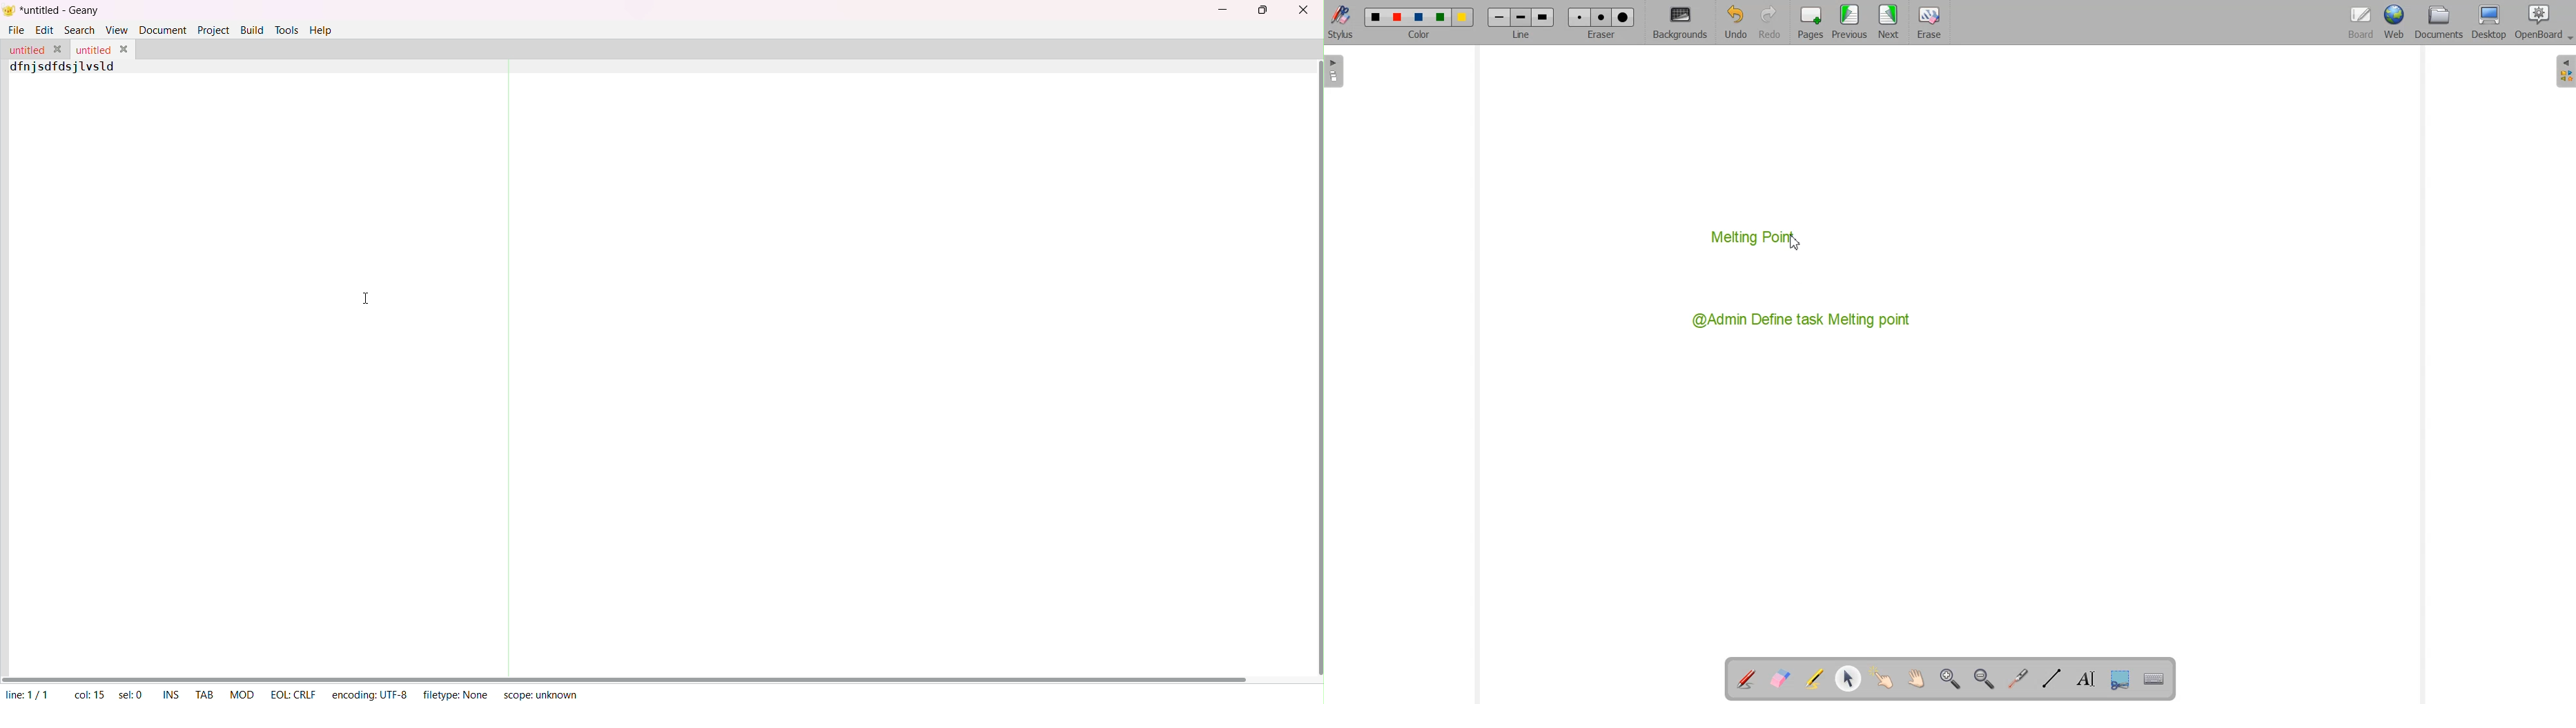  What do you see at coordinates (1520, 23) in the screenshot?
I see `Line` at bounding box center [1520, 23].